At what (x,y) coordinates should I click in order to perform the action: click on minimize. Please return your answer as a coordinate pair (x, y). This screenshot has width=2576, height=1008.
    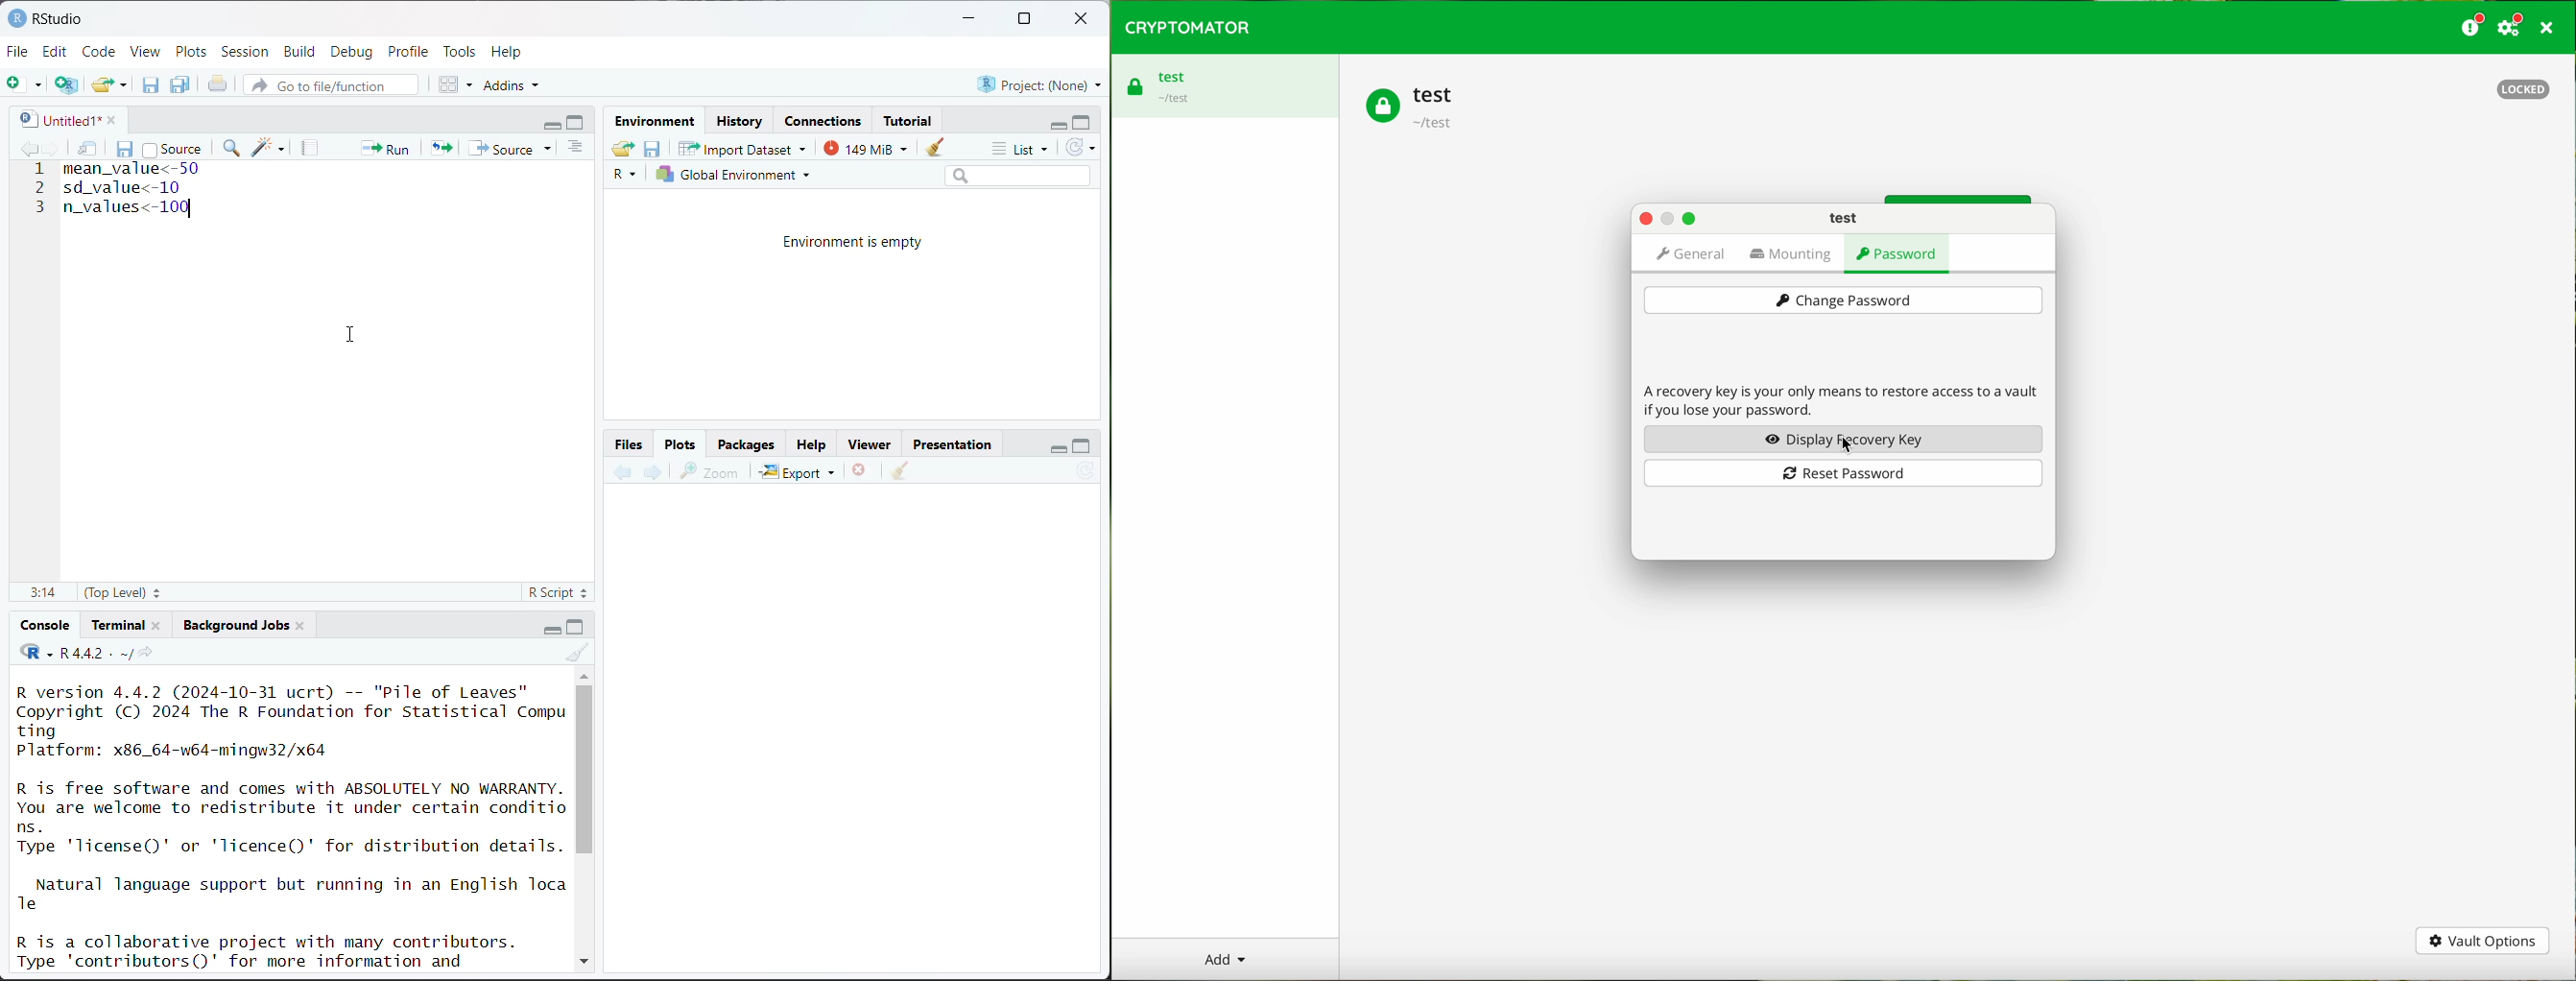
    Looking at the image, I should click on (970, 19).